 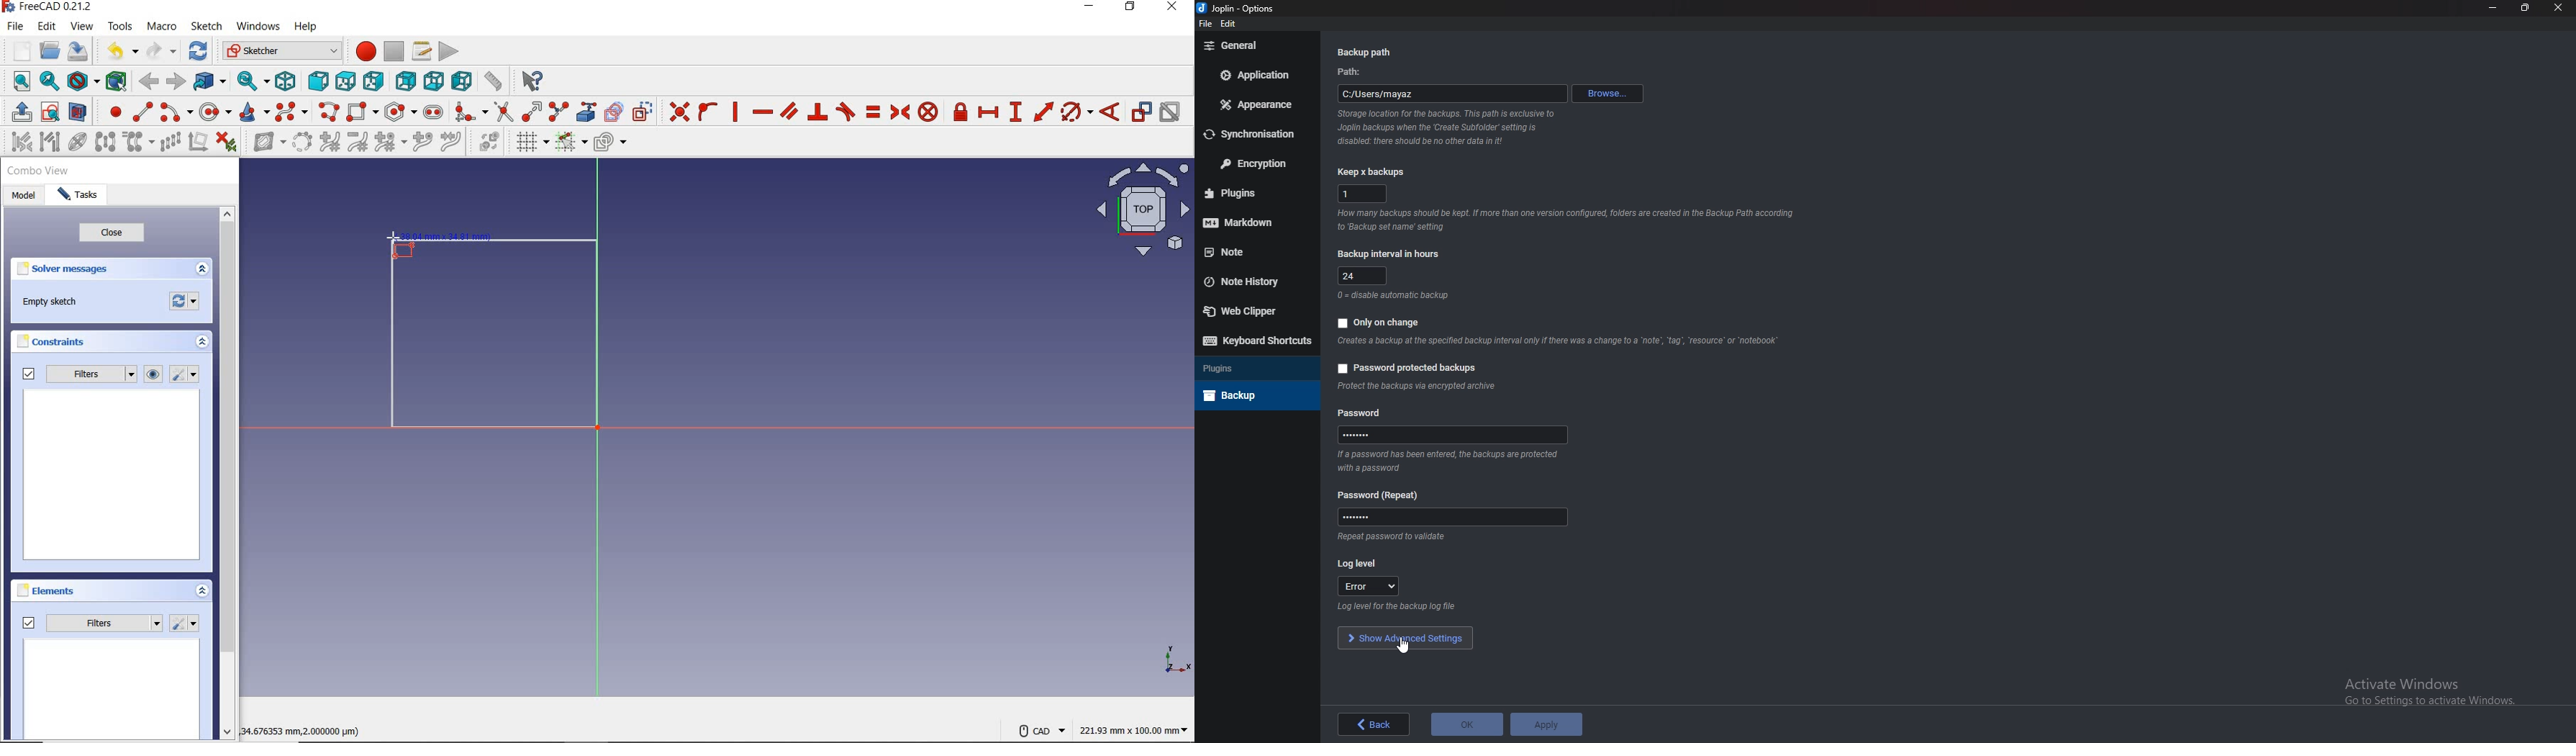 What do you see at coordinates (1256, 220) in the screenshot?
I see `Markdown` at bounding box center [1256, 220].